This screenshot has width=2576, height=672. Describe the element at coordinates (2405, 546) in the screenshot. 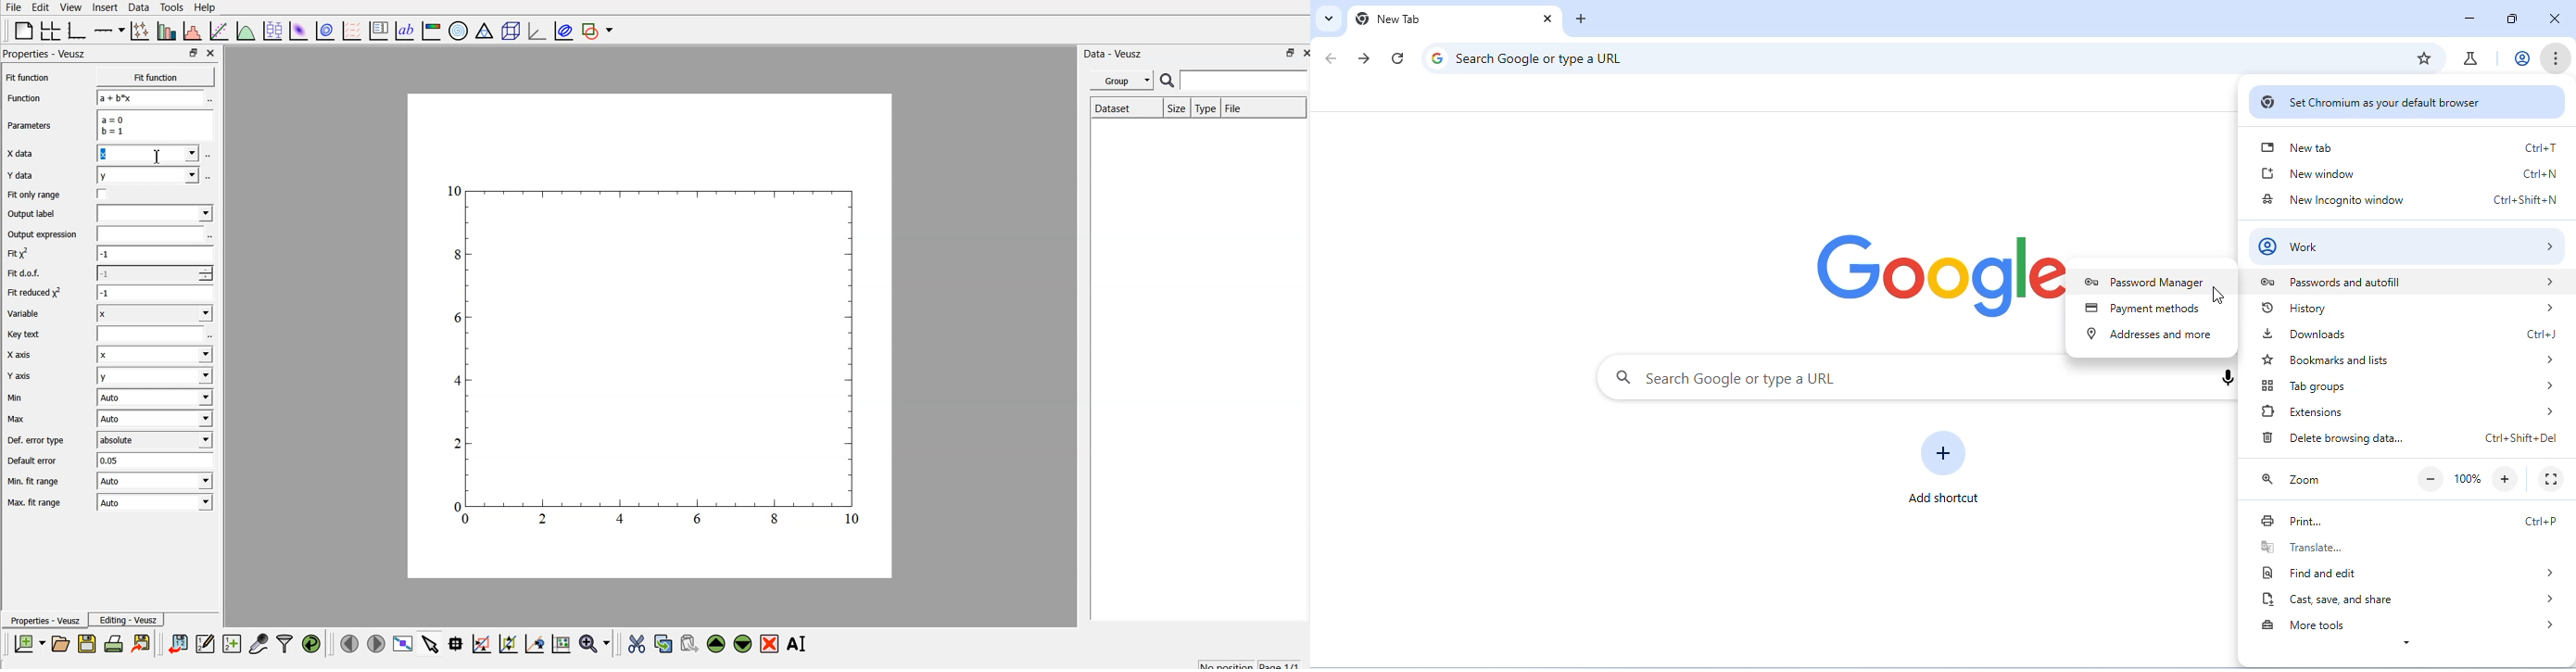

I see `translate...` at that location.